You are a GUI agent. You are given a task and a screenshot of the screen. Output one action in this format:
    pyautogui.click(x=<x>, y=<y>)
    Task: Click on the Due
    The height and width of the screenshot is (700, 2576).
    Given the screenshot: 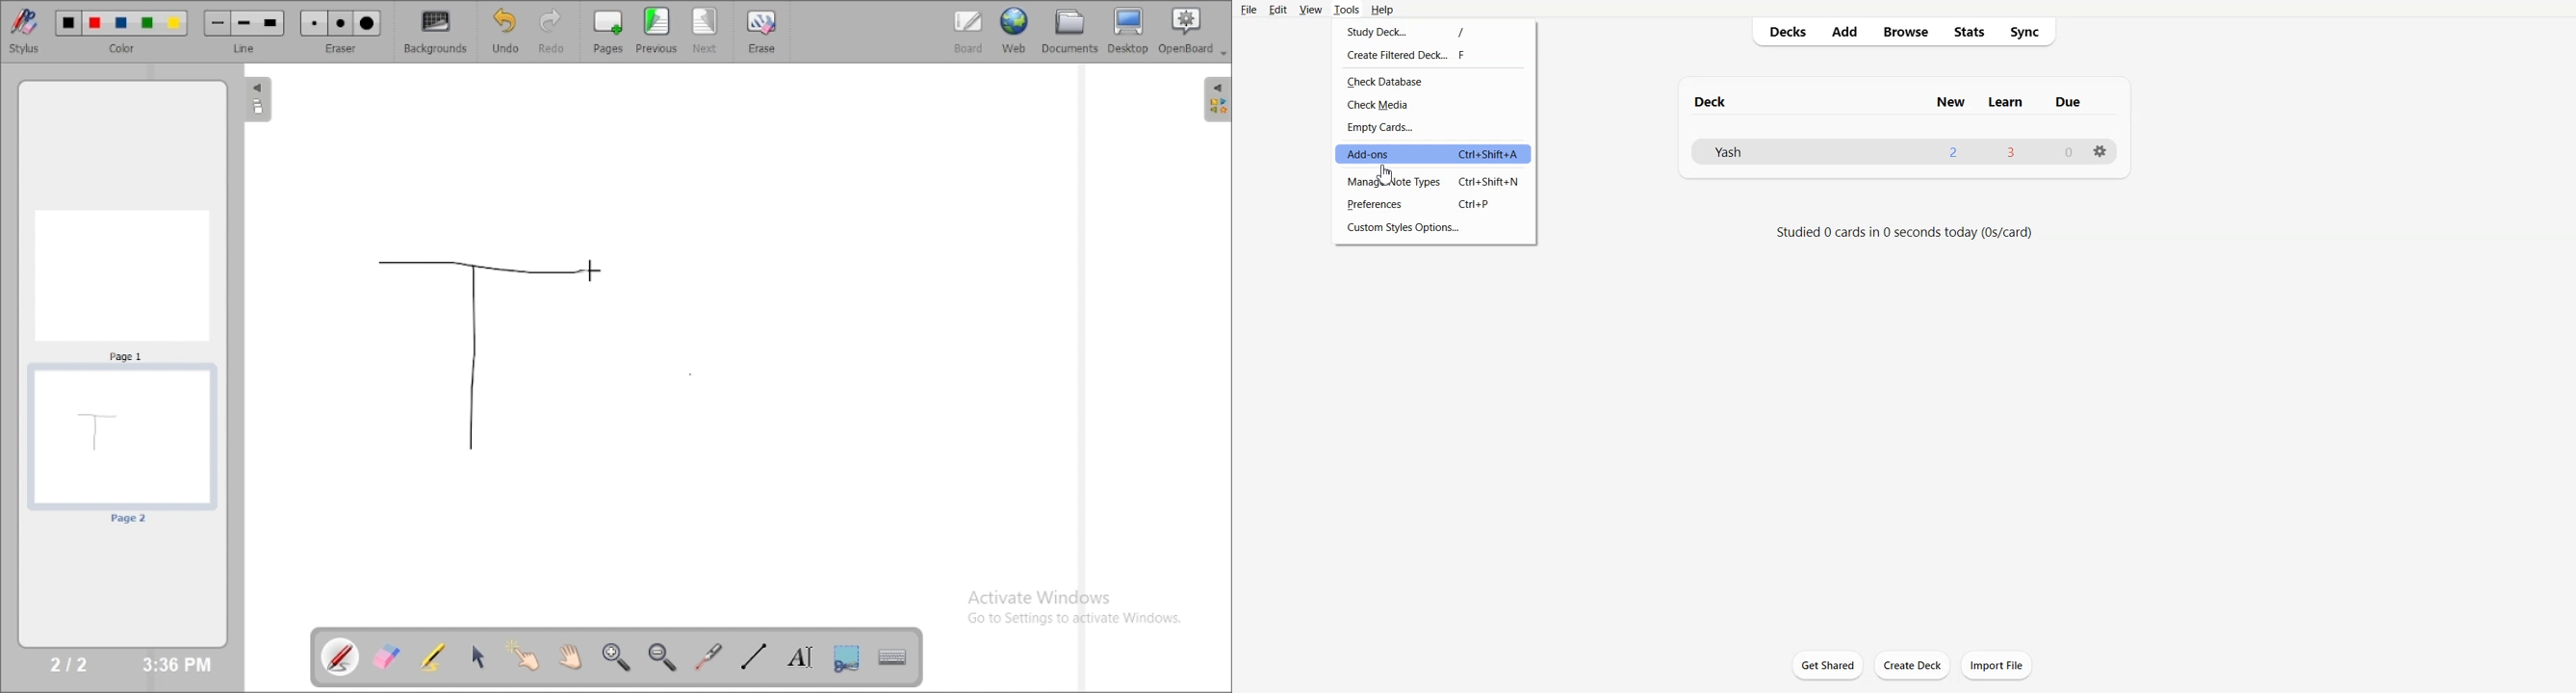 What is the action you would take?
    pyautogui.click(x=2069, y=102)
    